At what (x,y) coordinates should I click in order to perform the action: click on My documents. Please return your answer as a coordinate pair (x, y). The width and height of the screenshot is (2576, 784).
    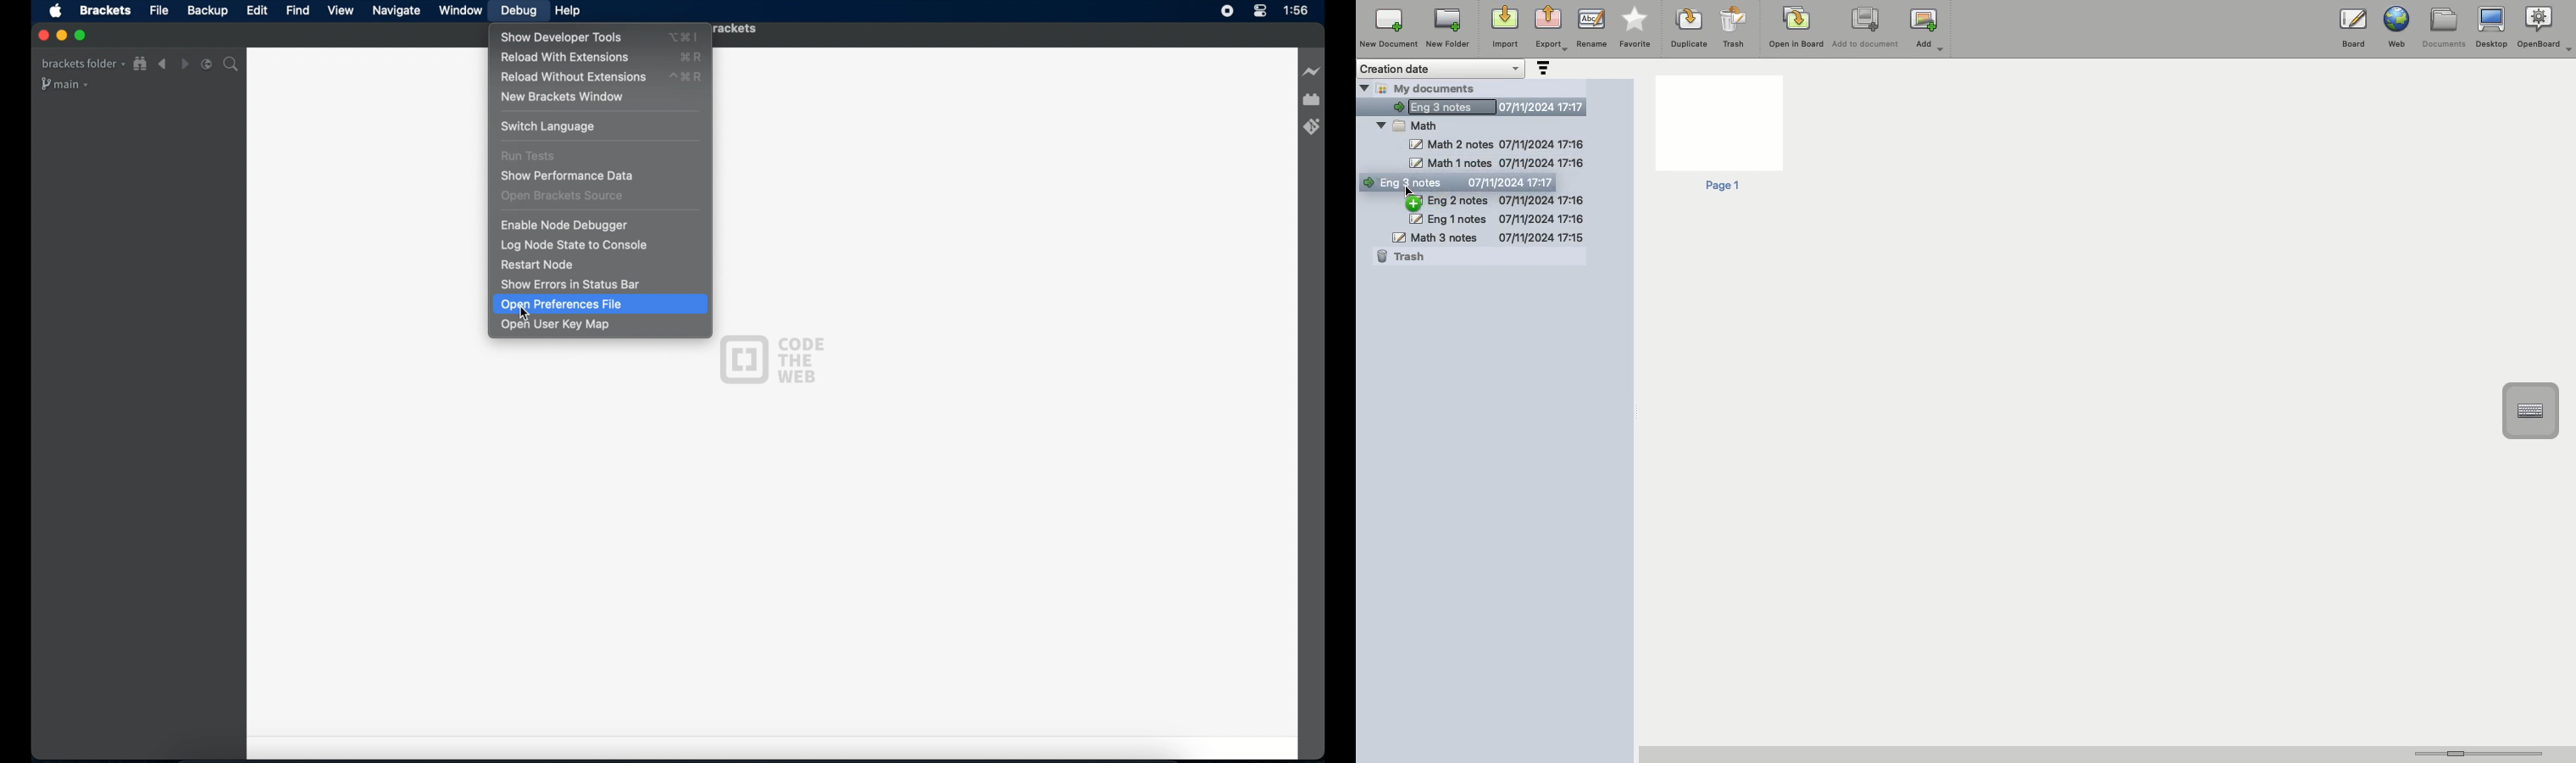
    Looking at the image, I should click on (1437, 87).